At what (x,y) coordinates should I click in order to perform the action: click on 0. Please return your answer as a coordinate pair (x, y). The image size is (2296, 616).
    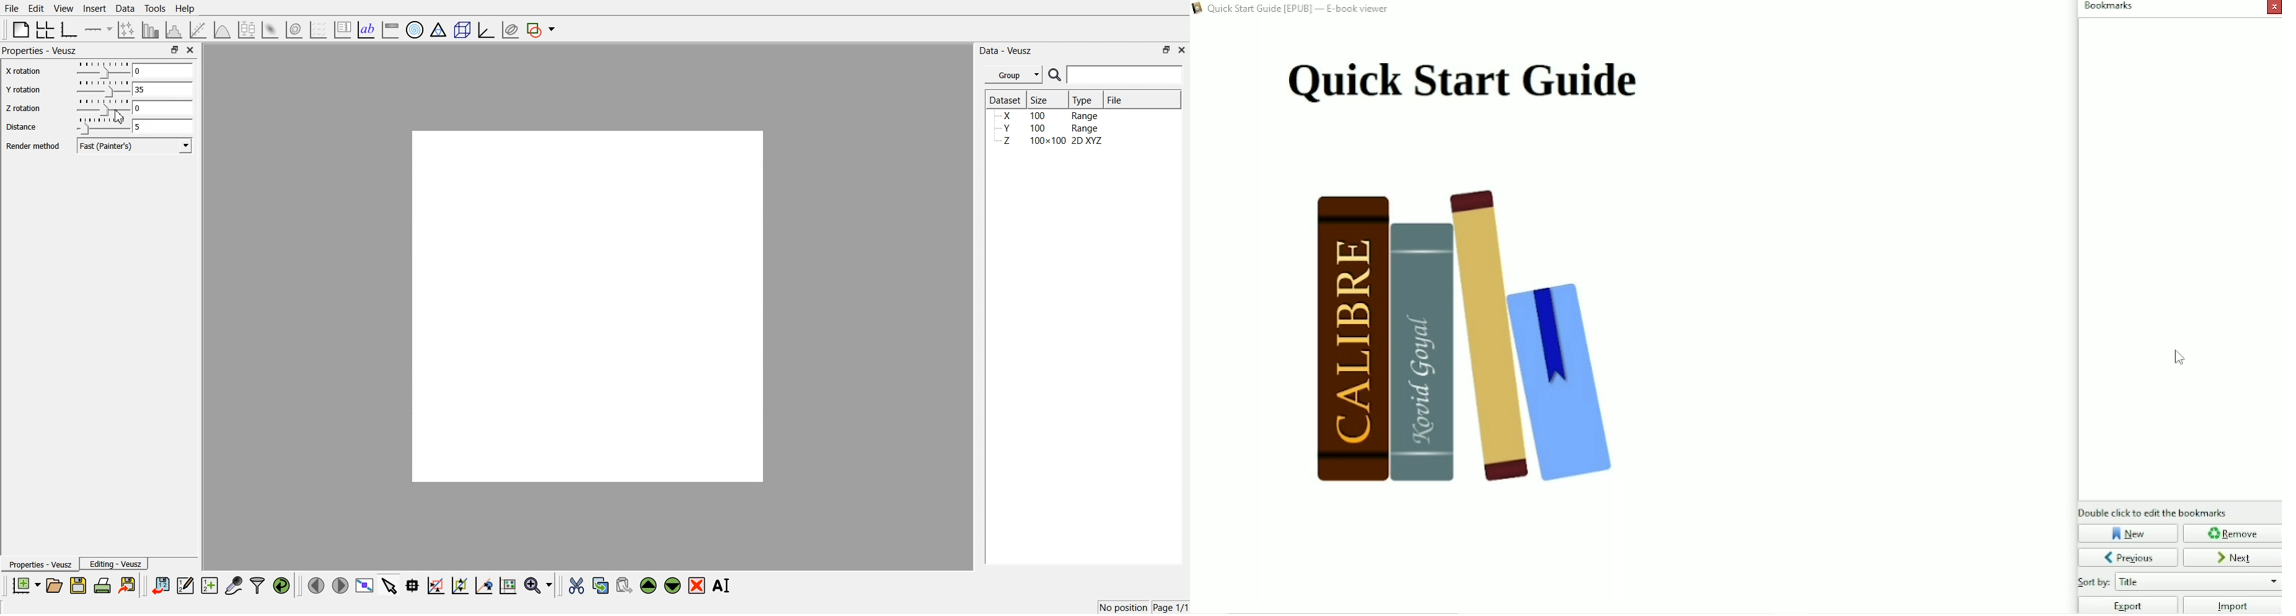
    Looking at the image, I should click on (163, 107).